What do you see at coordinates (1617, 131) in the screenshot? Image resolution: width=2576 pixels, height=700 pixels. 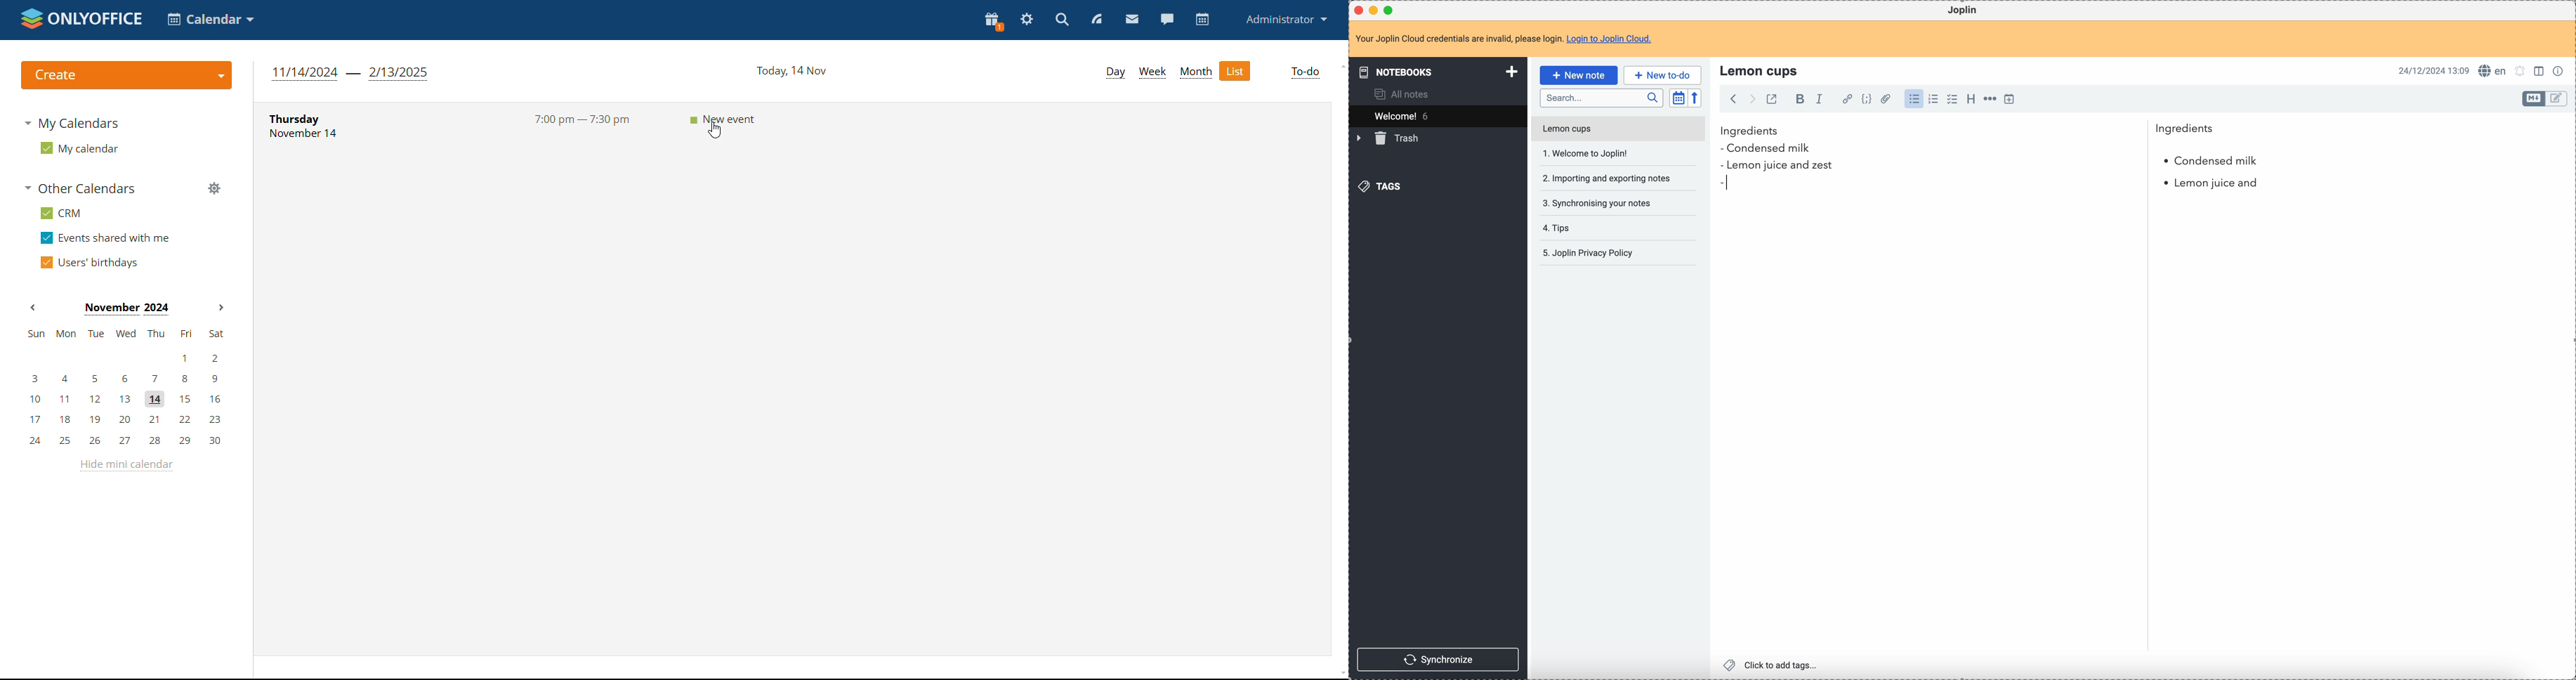 I see `lemon cups` at bounding box center [1617, 131].